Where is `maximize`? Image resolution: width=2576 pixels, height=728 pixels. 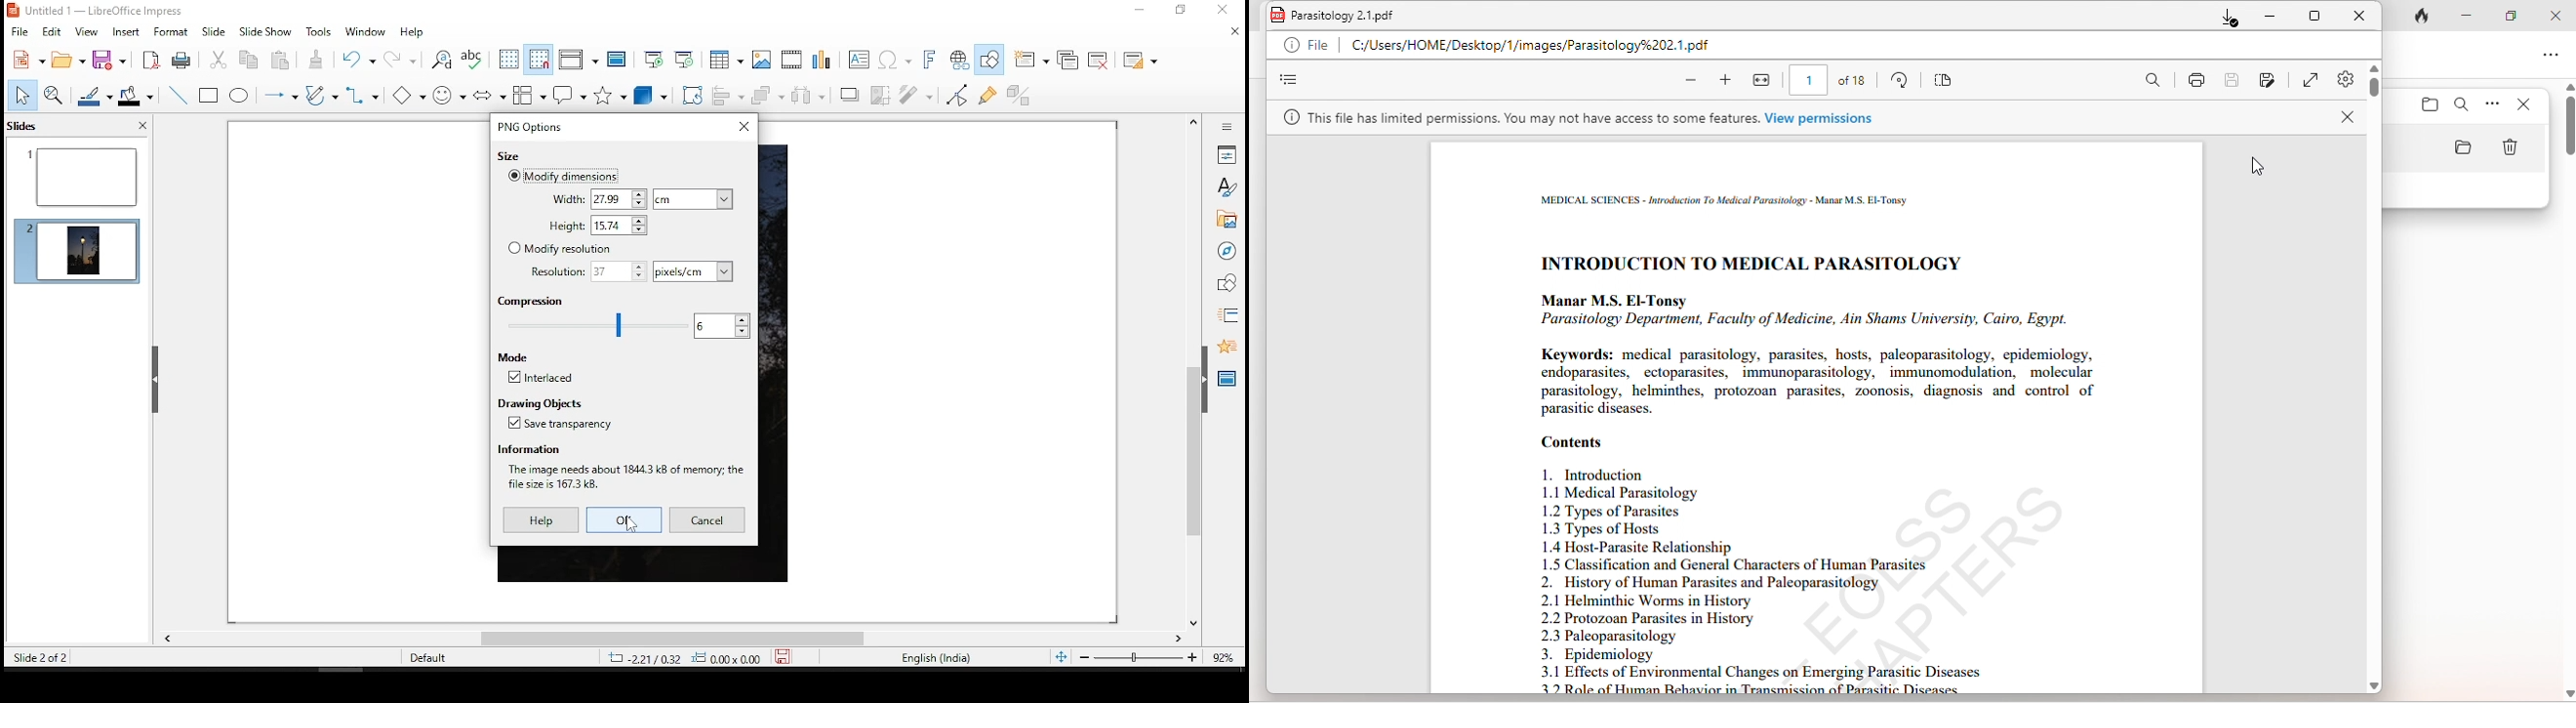
maximize is located at coordinates (2510, 17).